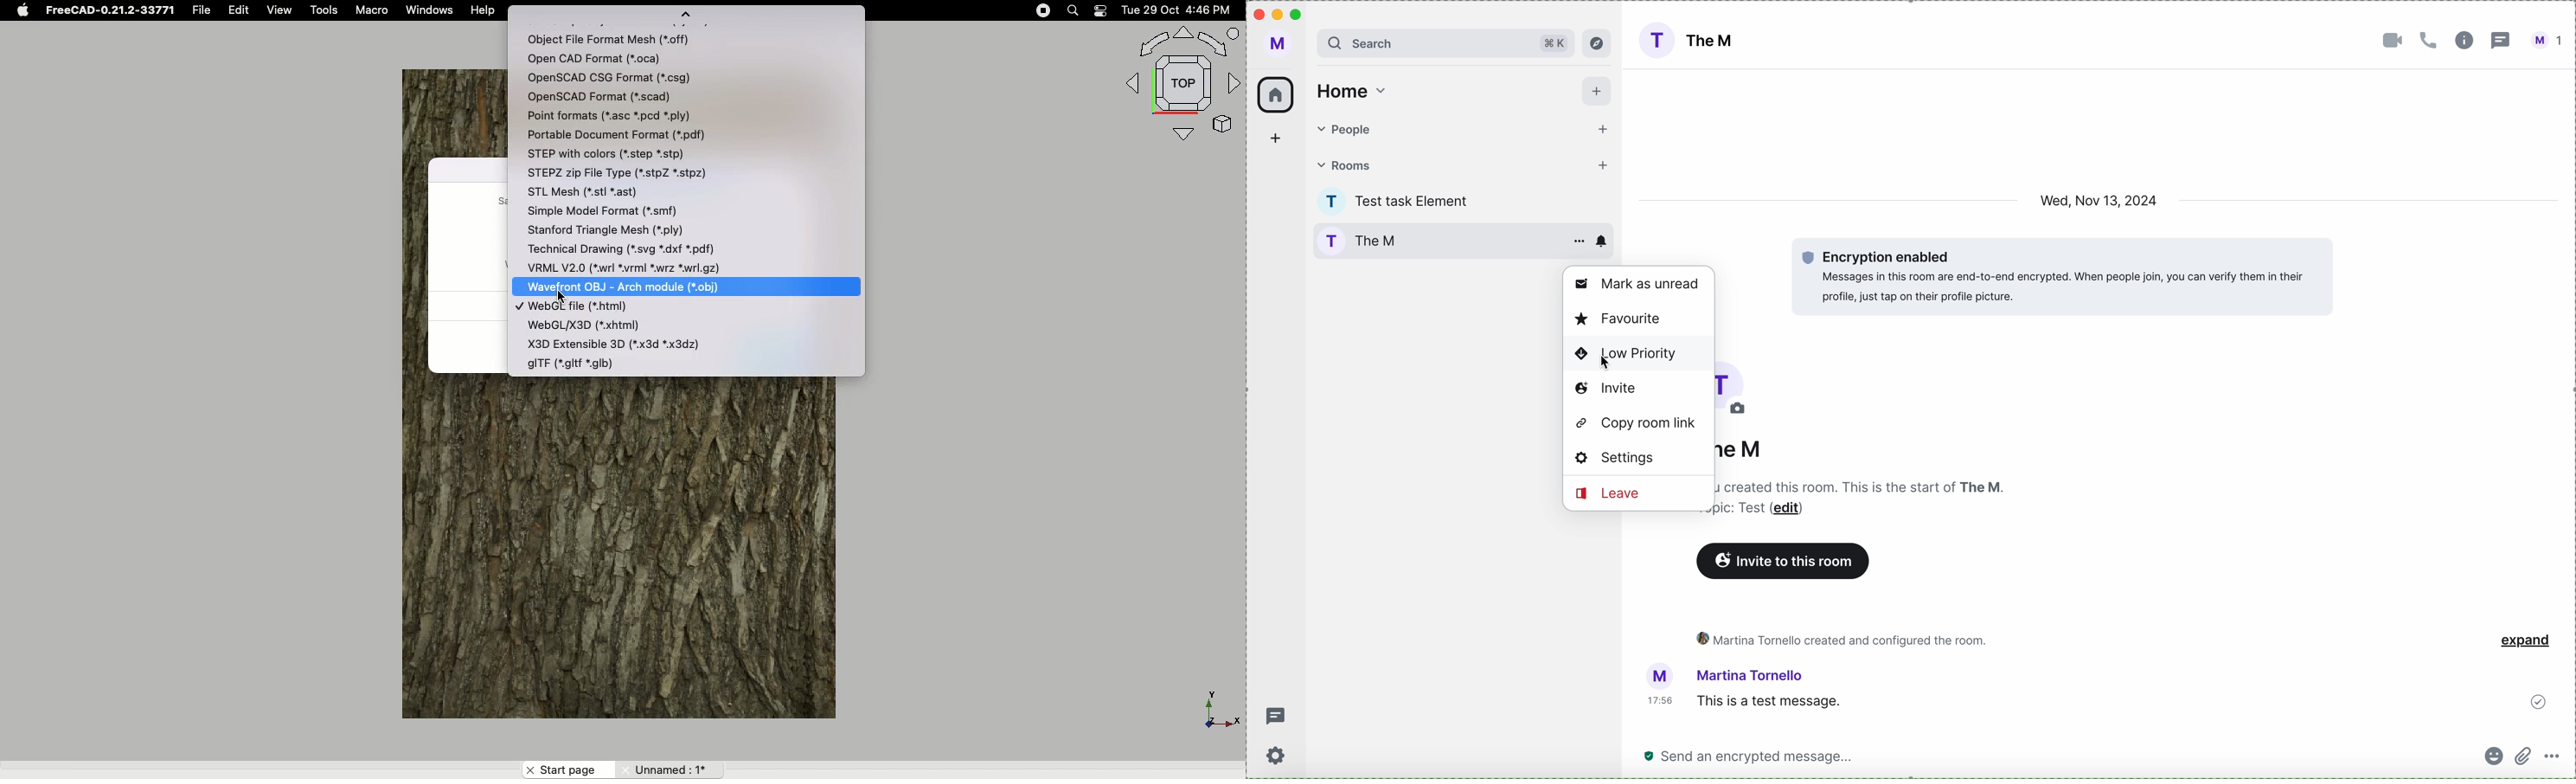 The width and height of the screenshot is (2576, 784). Describe the element at coordinates (1660, 676) in the screenshot. I see `picture profile` at that location.